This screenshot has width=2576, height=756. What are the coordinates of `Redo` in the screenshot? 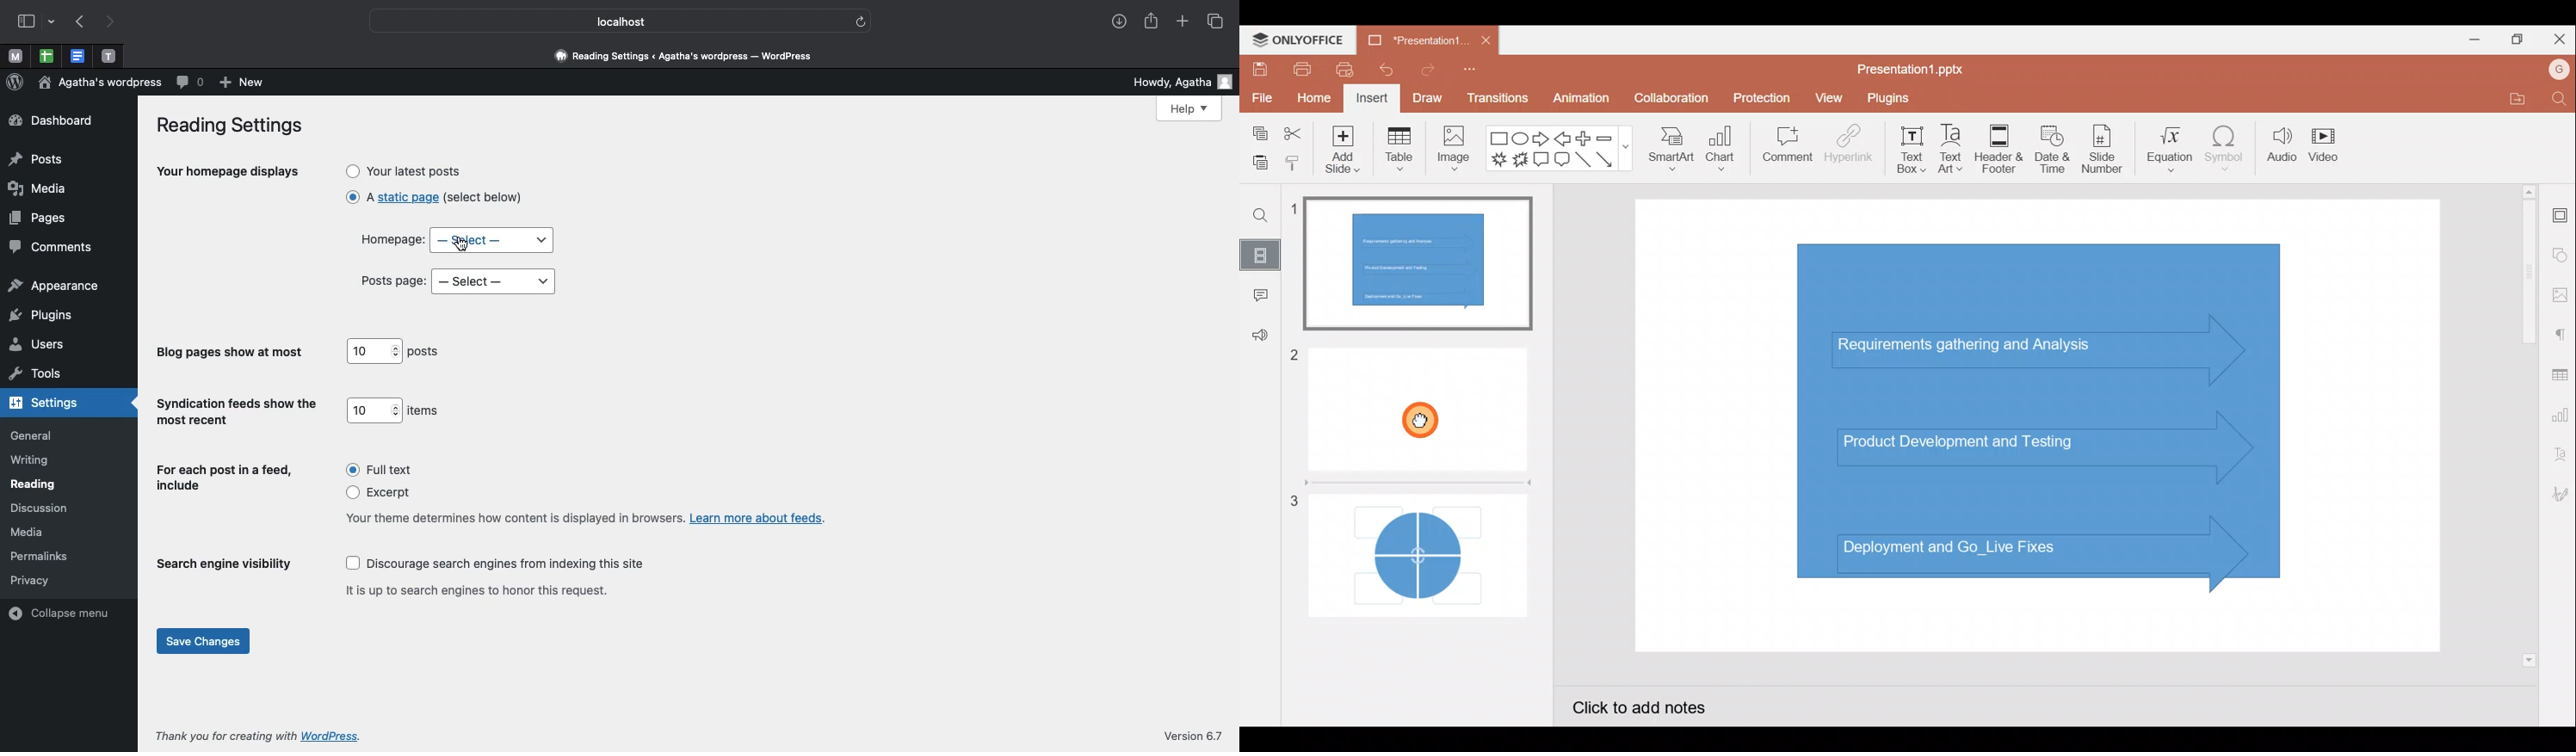 It's located at (1424, 73).